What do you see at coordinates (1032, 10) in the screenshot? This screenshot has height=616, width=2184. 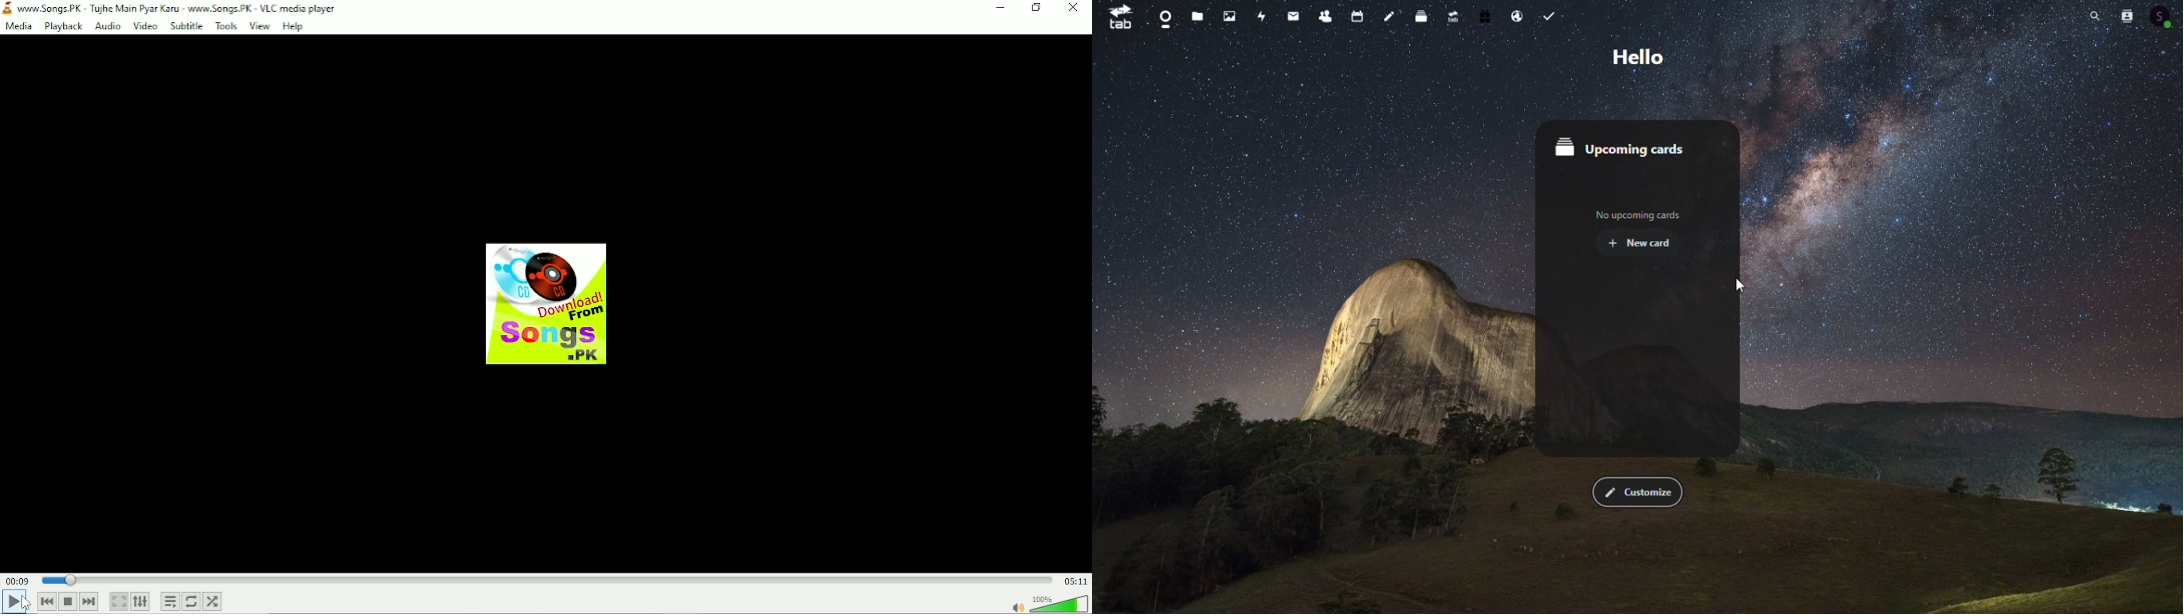 I see `Restore down` at bounding box center [1032, 10].